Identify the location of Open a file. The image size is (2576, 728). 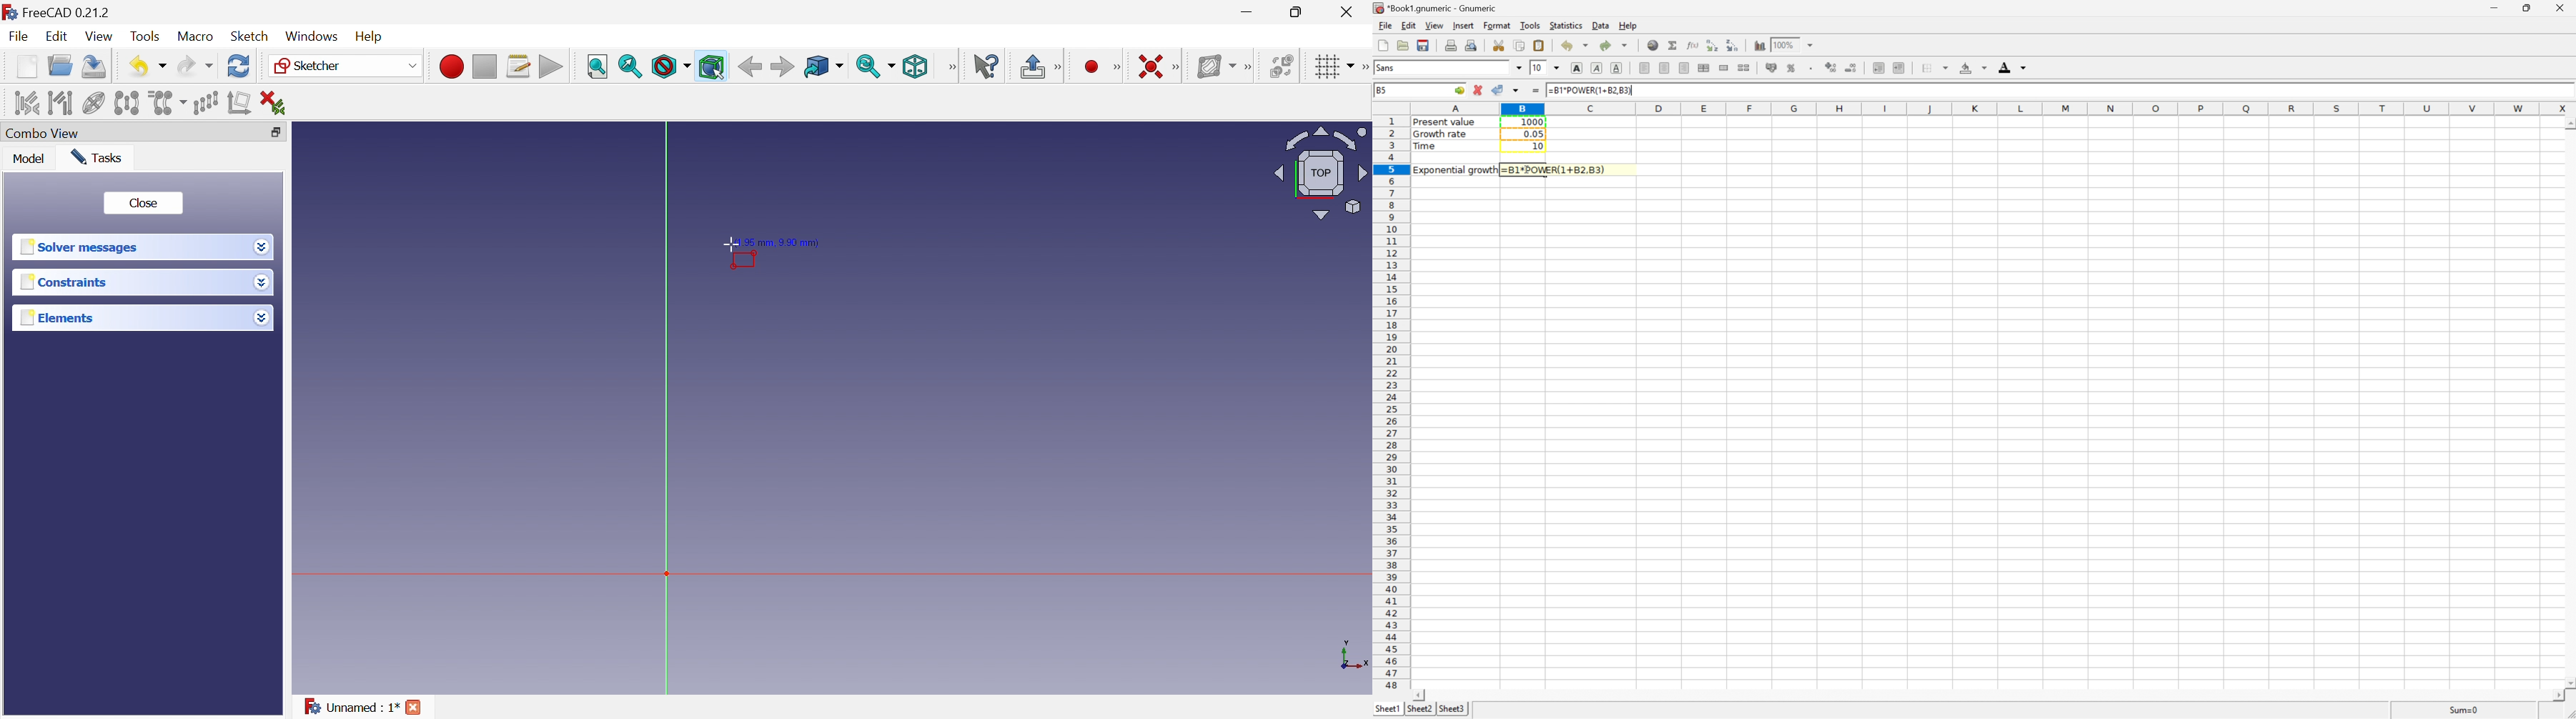
(1404, 45).